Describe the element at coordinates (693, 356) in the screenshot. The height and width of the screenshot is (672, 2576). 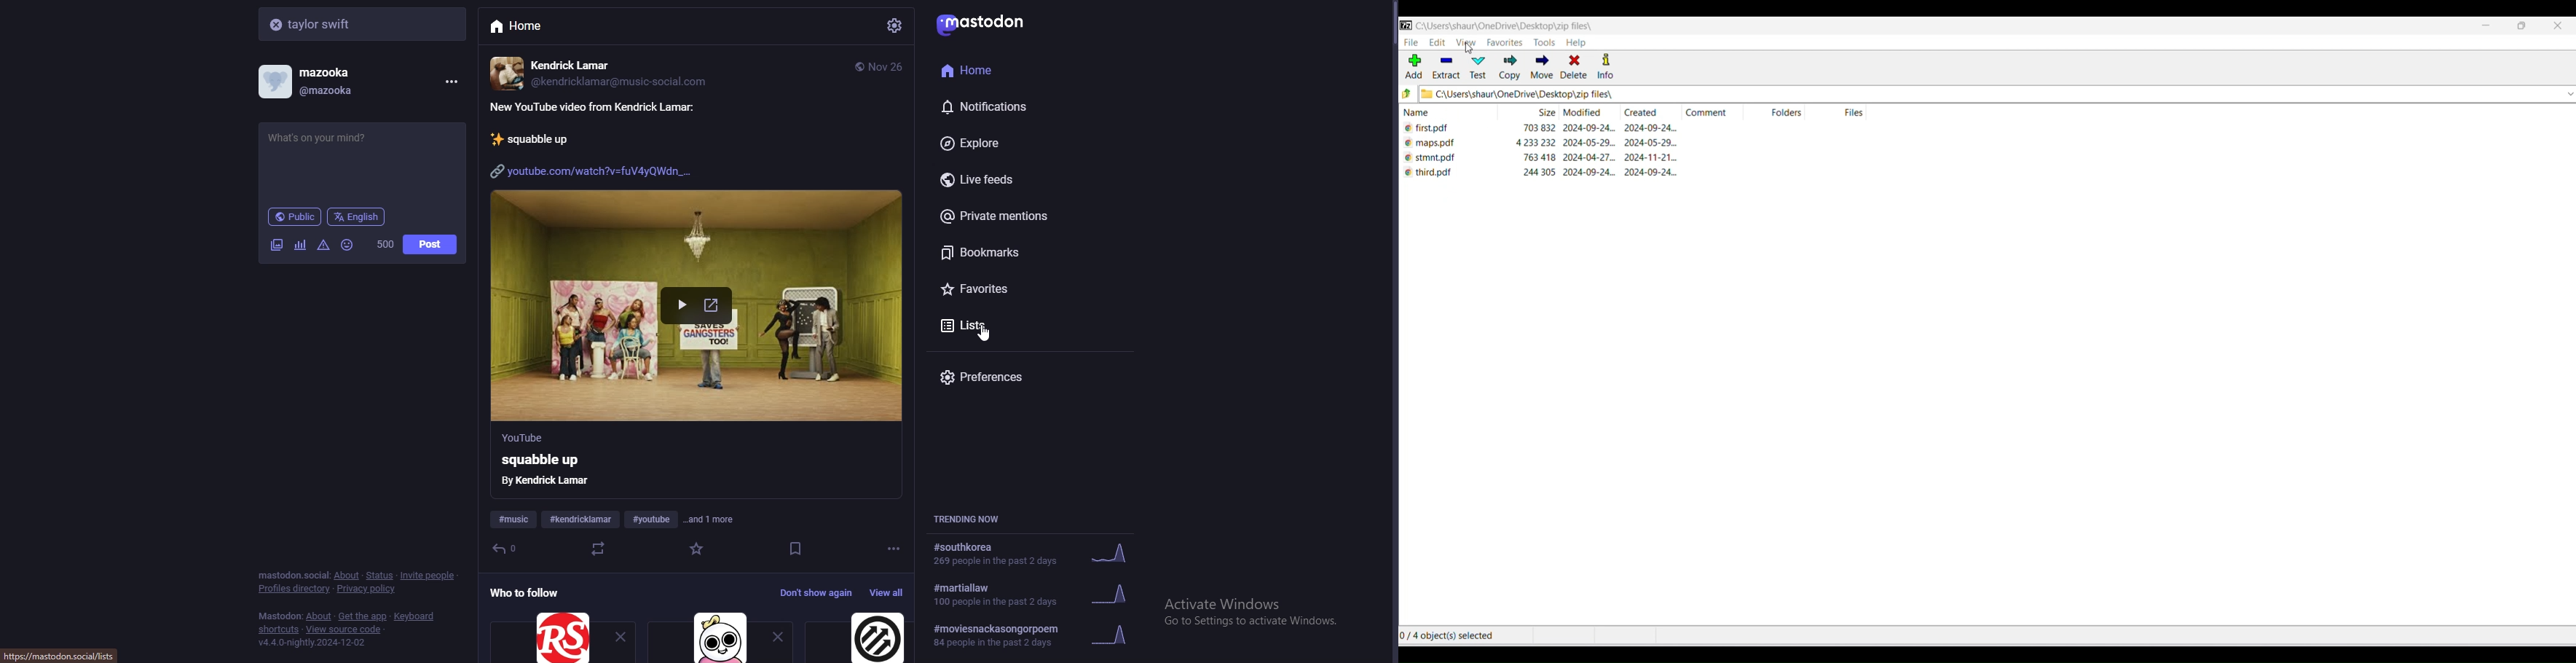
I see `feed` at that location.